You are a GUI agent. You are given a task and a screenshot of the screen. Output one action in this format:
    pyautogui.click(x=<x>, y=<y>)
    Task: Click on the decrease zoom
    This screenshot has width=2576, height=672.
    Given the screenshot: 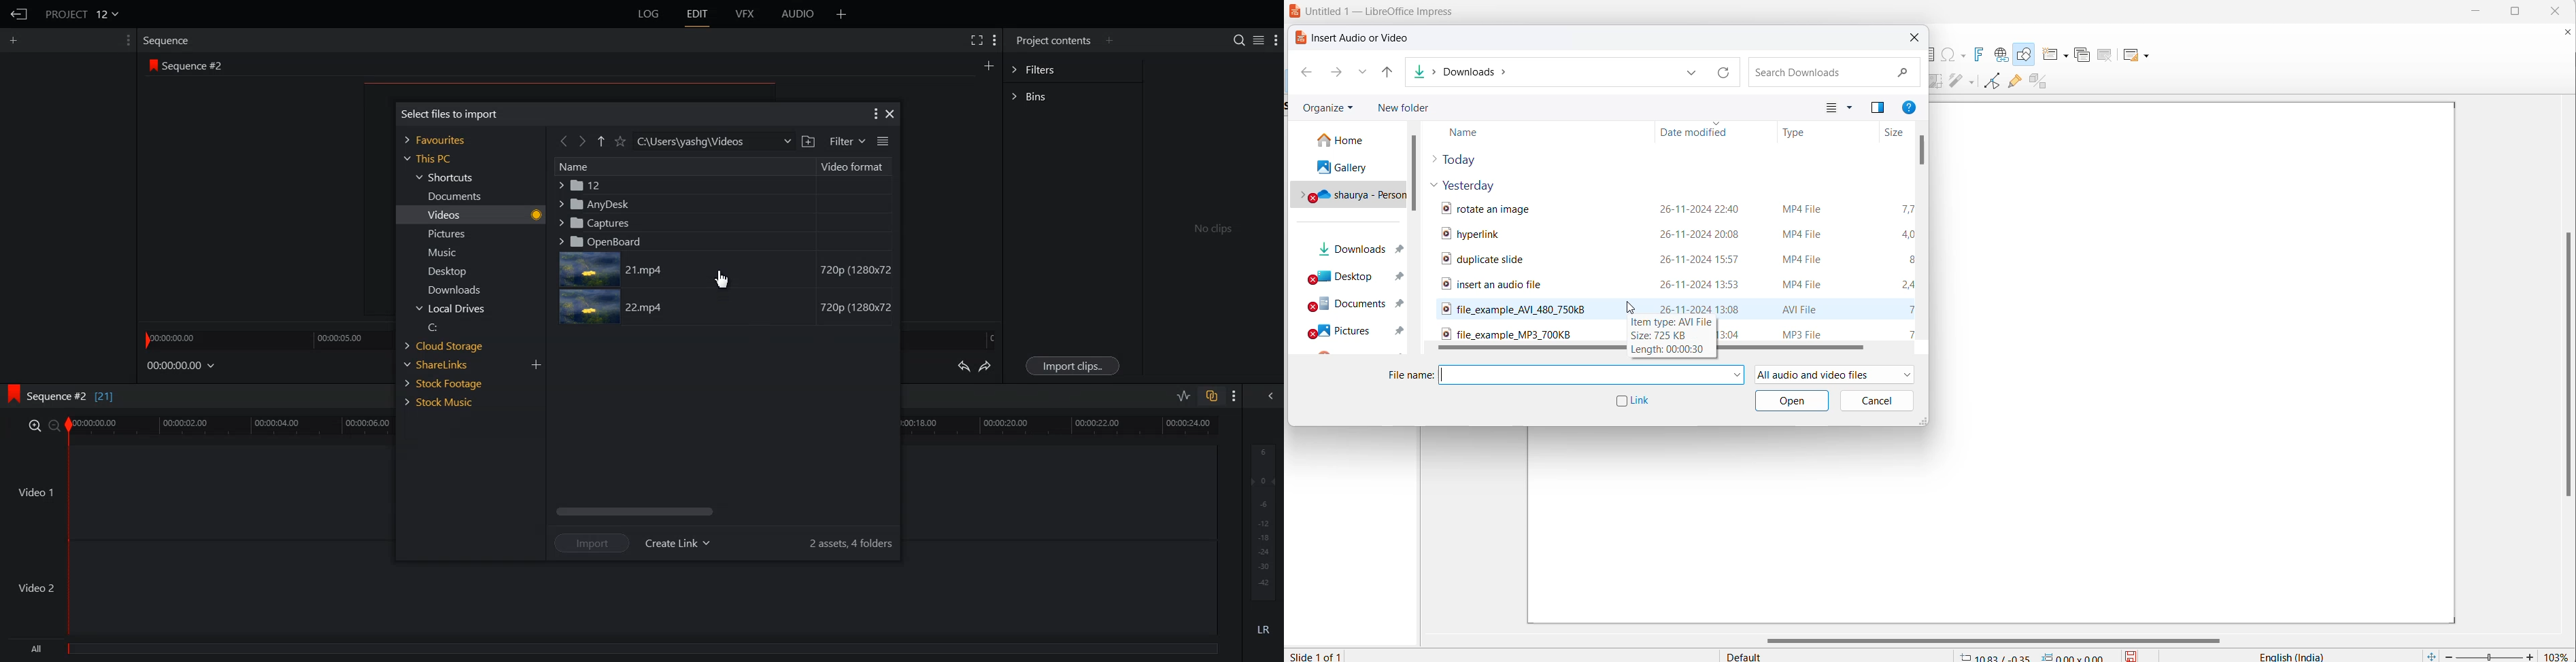 What is the action you would take?
    pyautogui.click(x=2447, y=655)
    